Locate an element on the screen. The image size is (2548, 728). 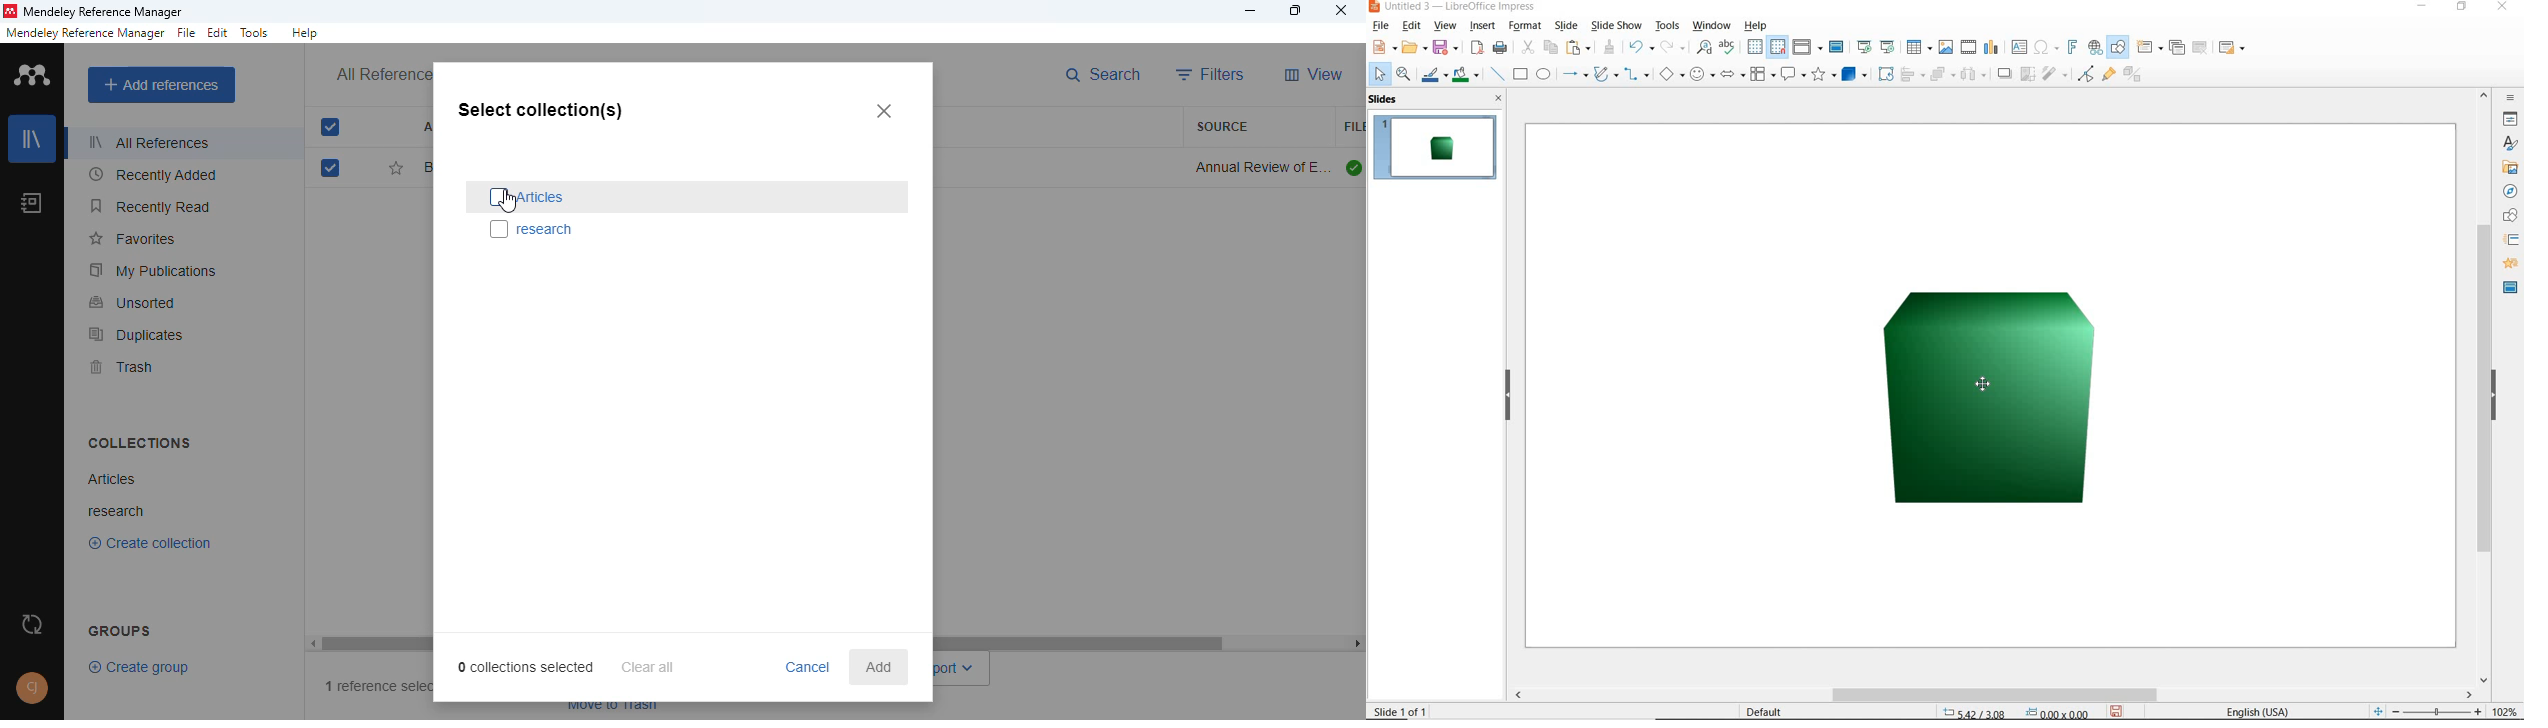
tools is located at coordinates (1668, 26).